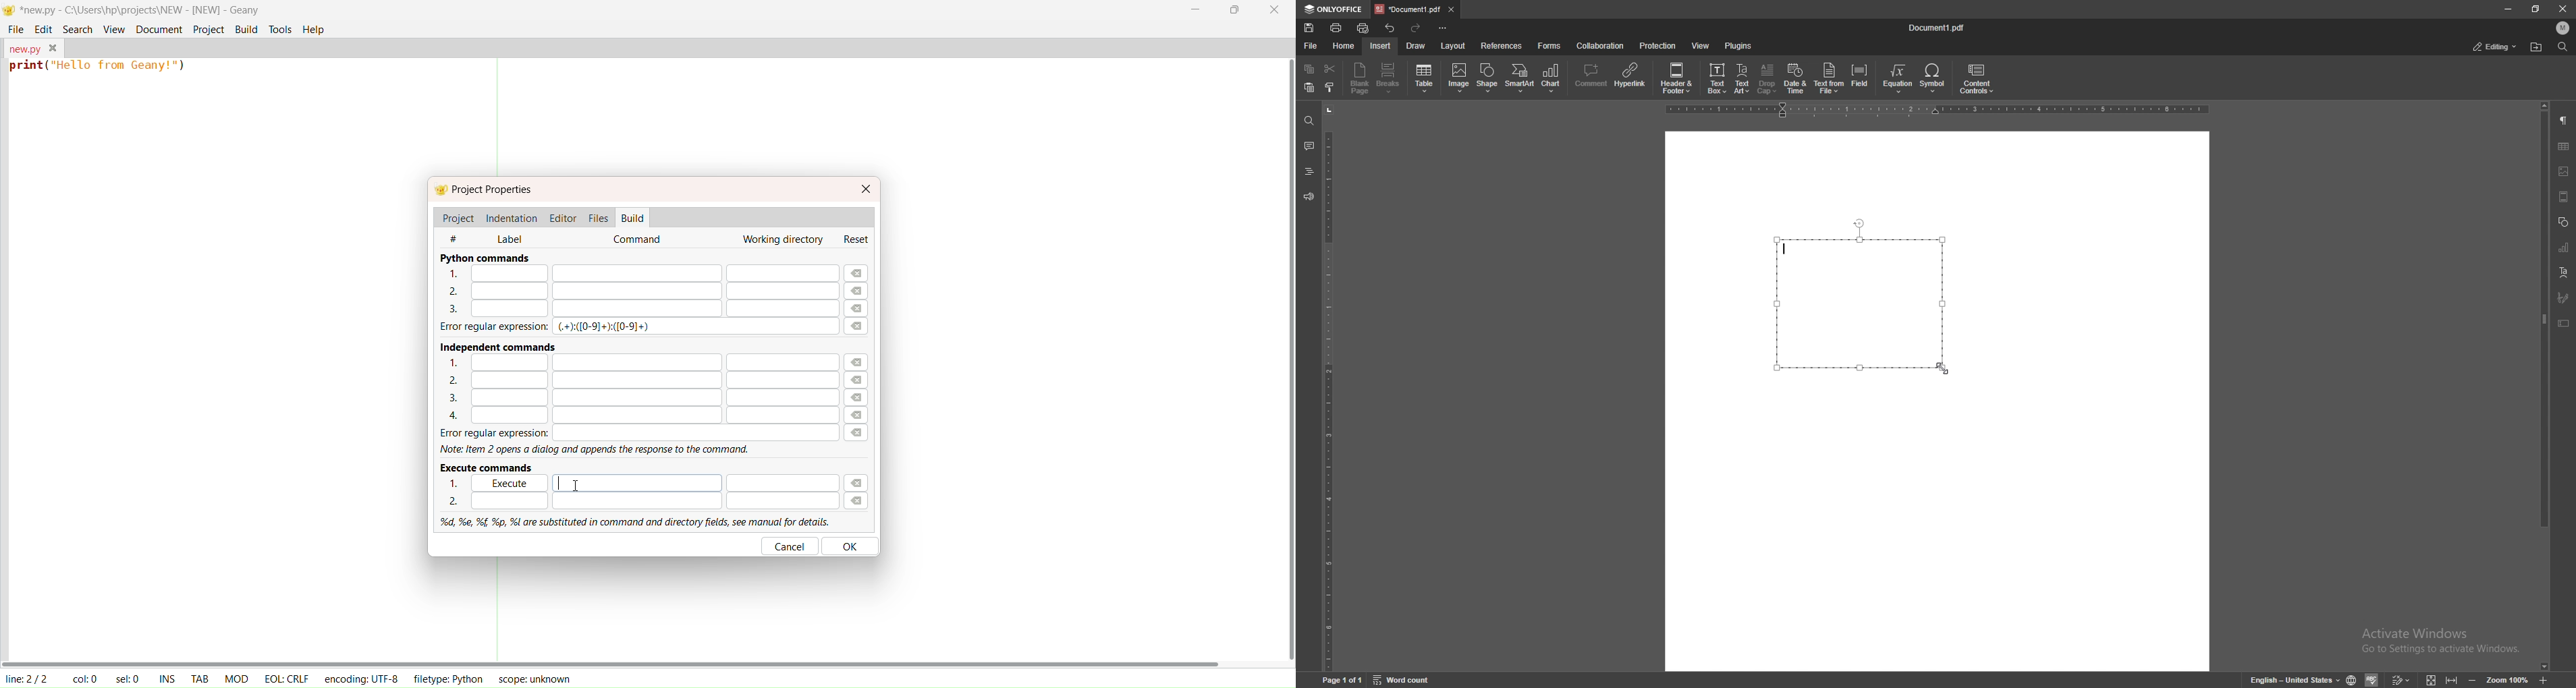  I want to click on forms, so click(1551, 46).